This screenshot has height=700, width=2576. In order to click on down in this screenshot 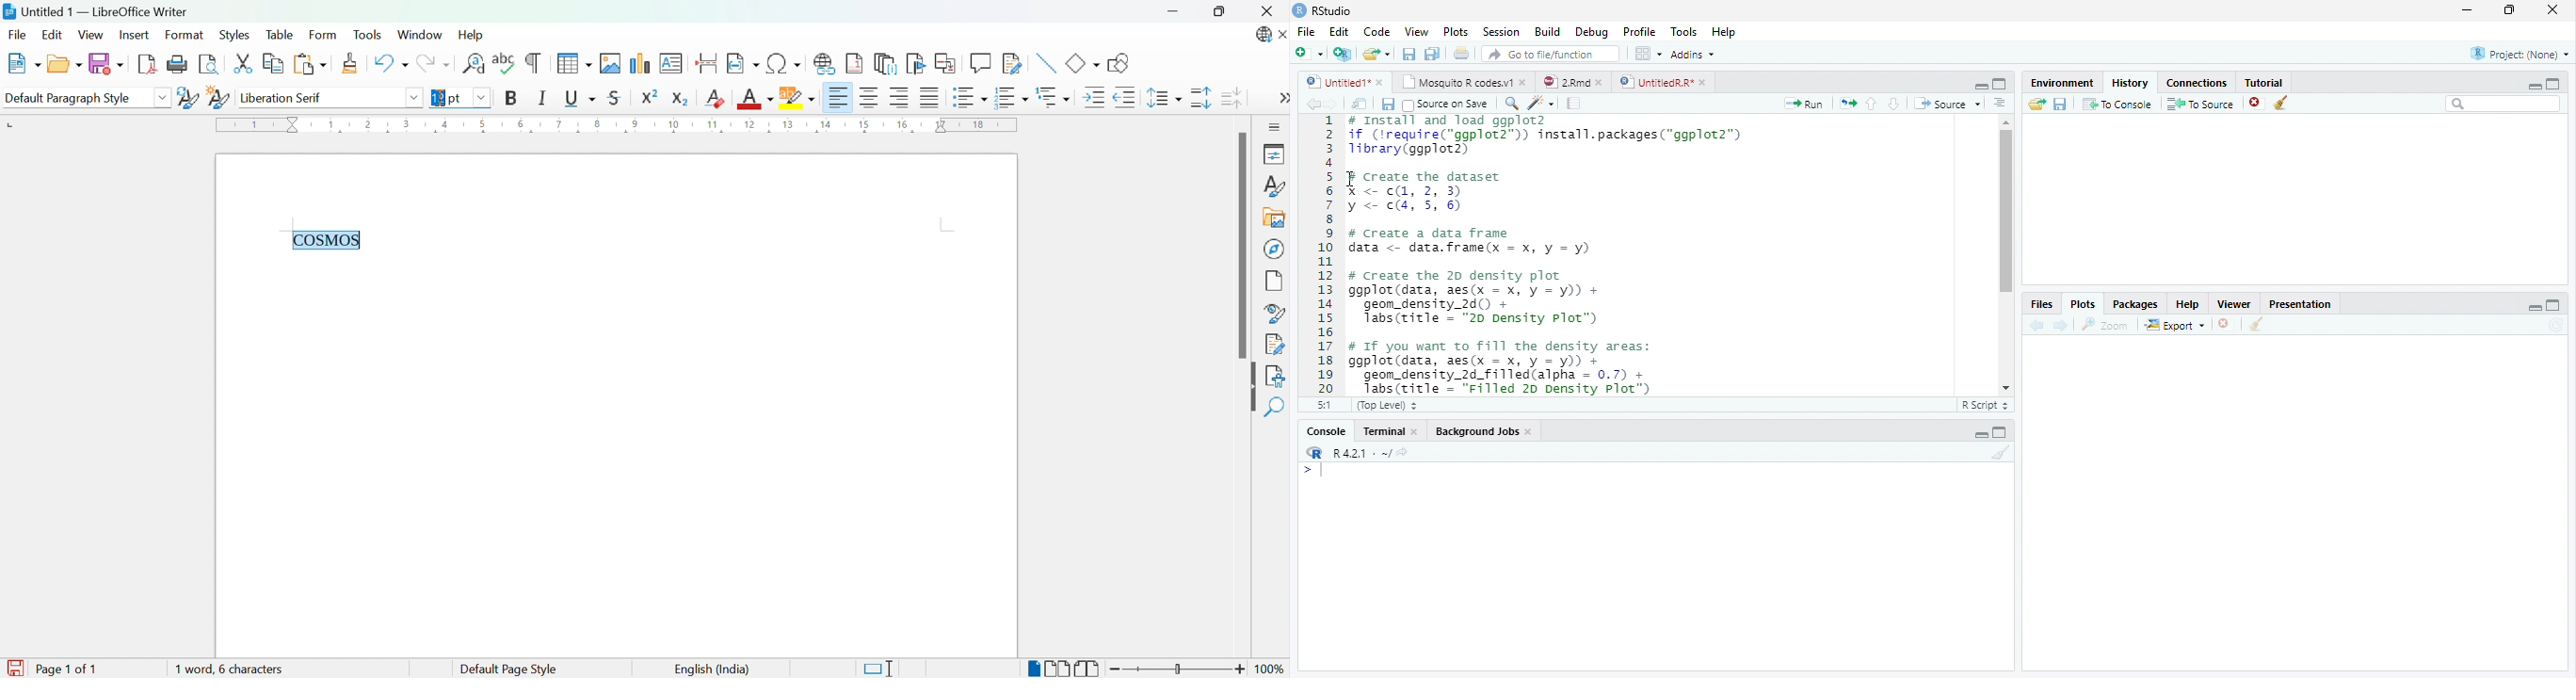, I will do `click(1893, 104)`.